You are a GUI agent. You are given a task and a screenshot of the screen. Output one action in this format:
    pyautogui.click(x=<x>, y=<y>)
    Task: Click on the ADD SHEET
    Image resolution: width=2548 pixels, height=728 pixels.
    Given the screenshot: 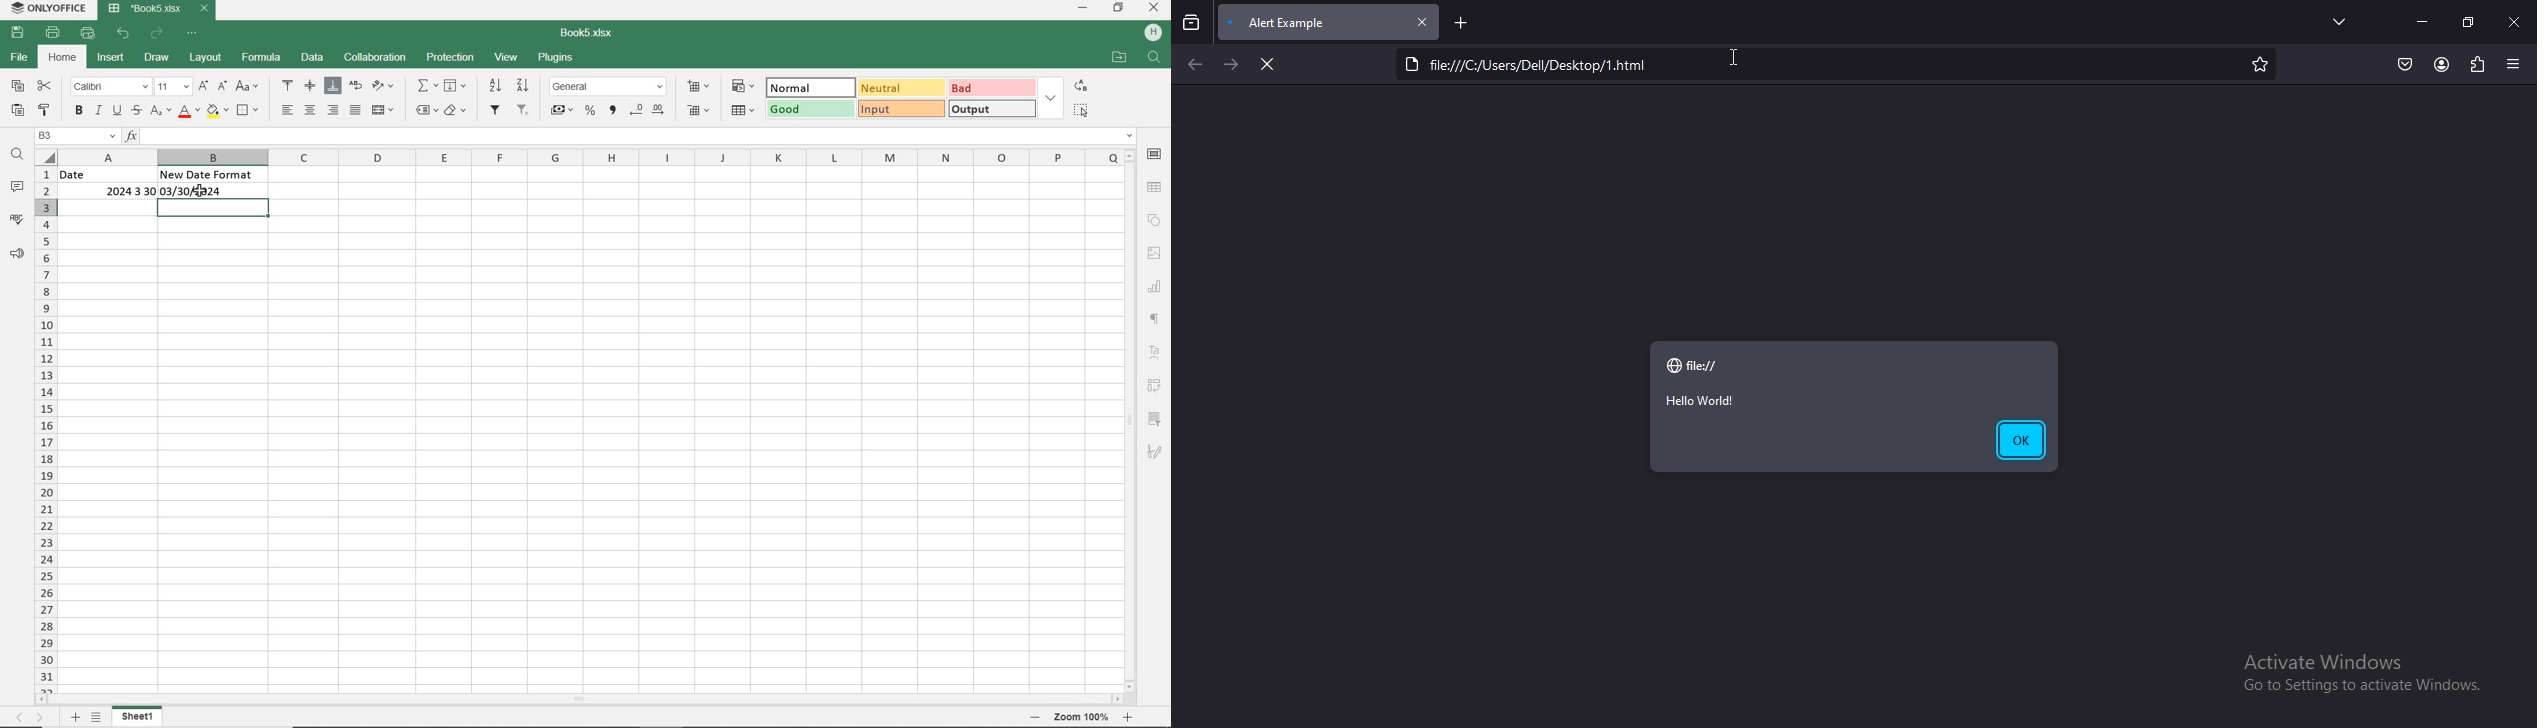 What is the action you would take?
    pyautogui.click(x=75, y=718)
    